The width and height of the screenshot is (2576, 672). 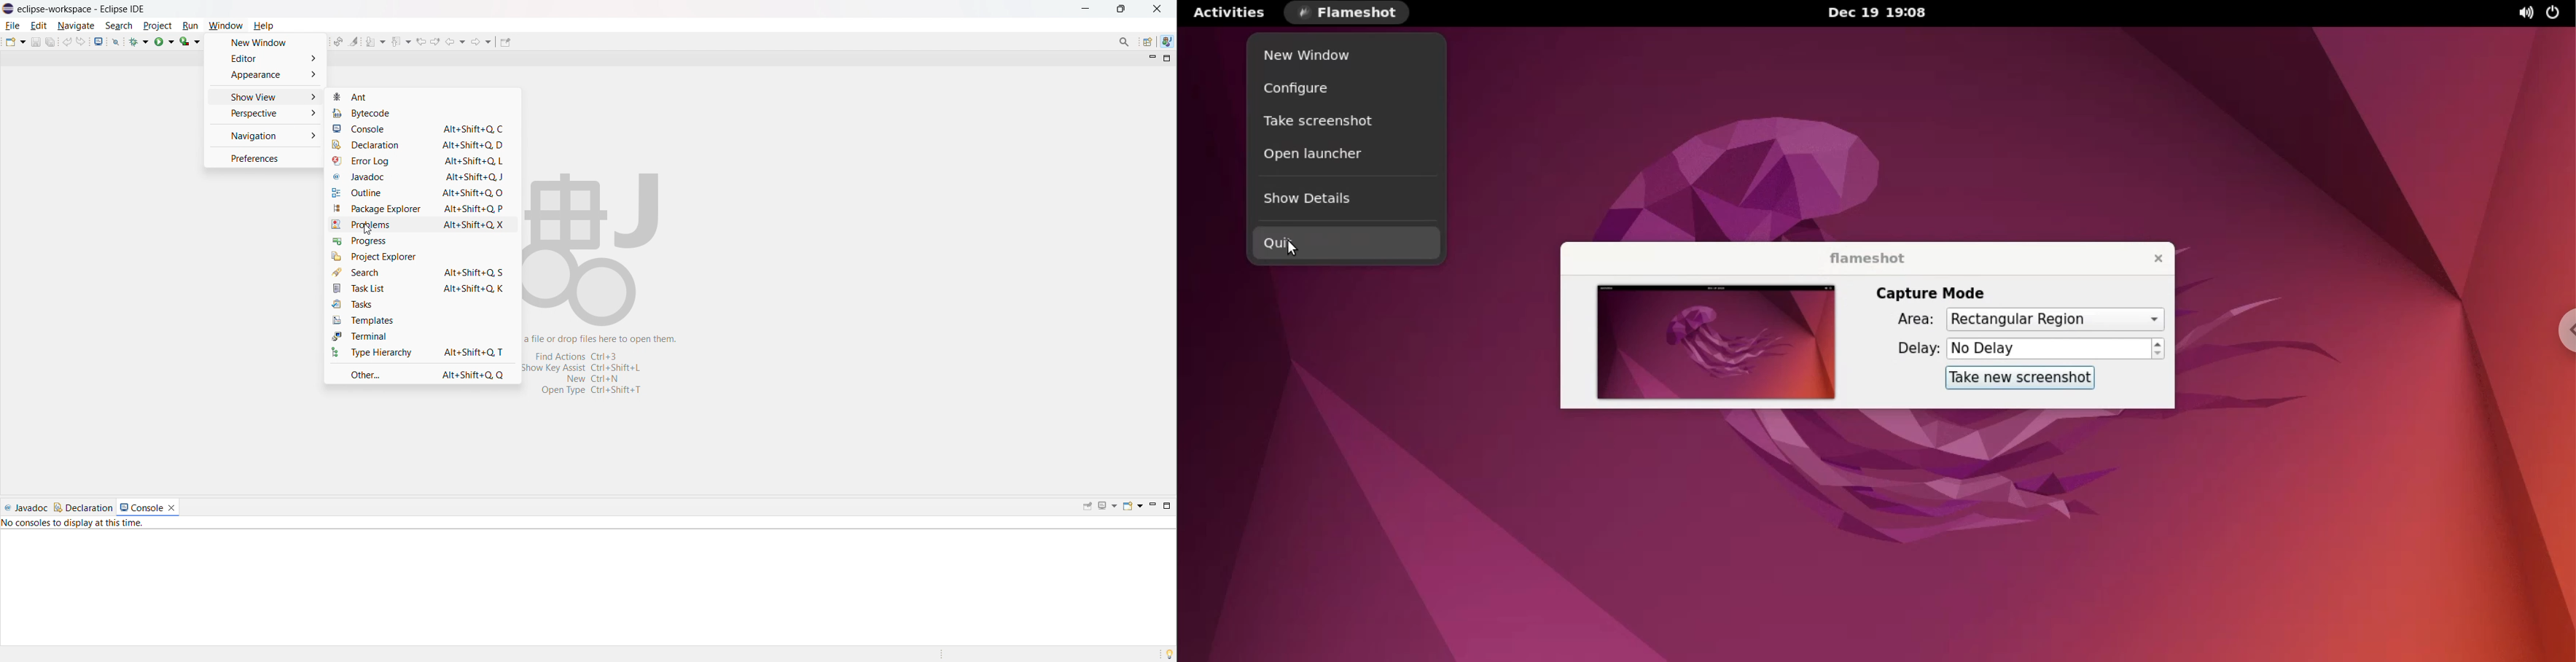 What do you see at coordinates (80, 40) in the screenshot?
I see `redo` at bounding box center [80, 40].